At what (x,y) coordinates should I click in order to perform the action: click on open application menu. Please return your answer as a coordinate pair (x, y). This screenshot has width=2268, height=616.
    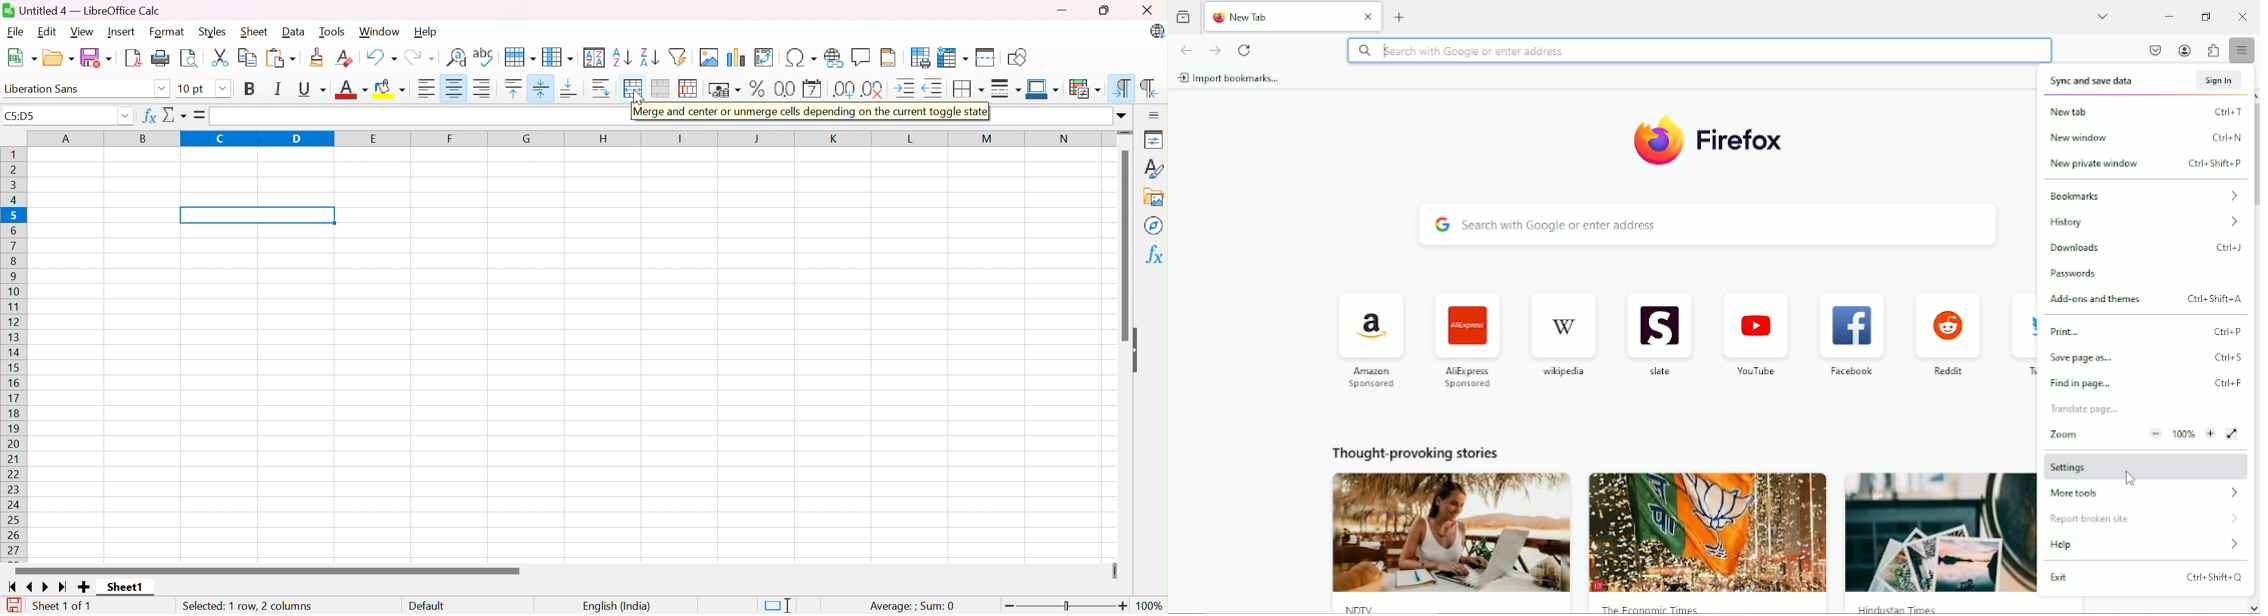
    Looking at the image, I should click on (2240, 50).